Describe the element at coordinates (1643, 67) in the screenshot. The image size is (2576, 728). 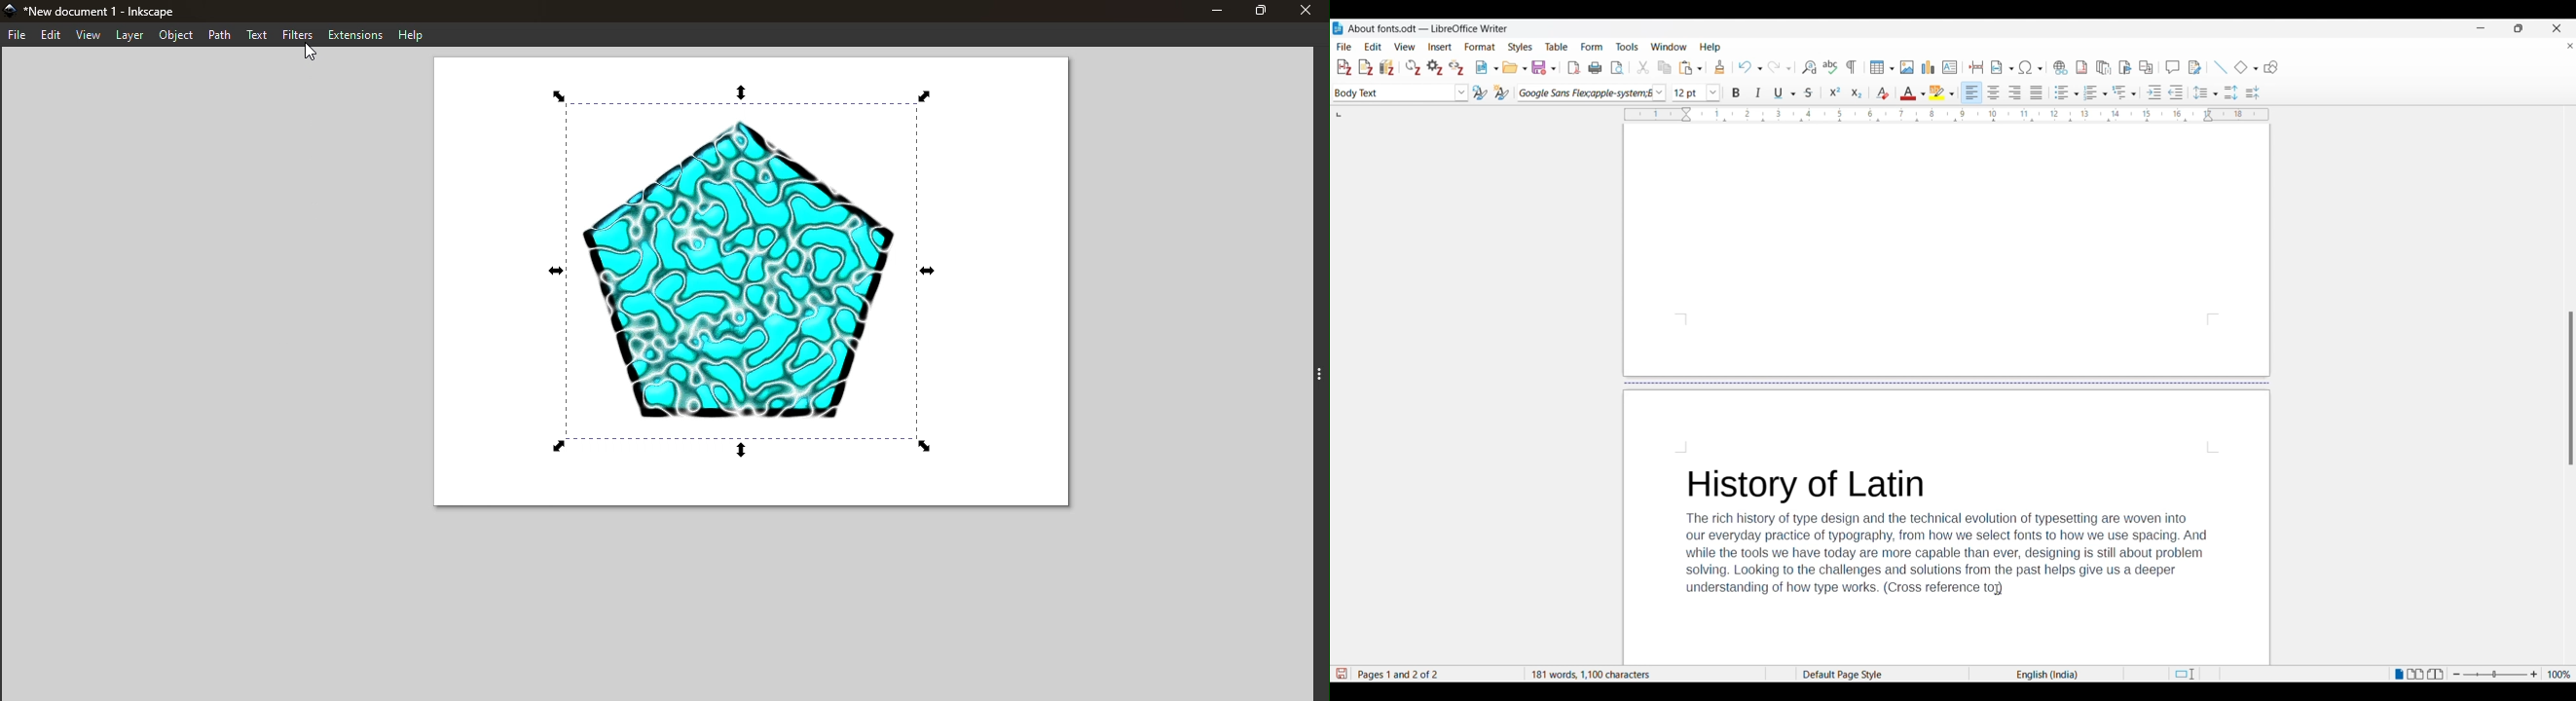
I see `Cut` at that location.